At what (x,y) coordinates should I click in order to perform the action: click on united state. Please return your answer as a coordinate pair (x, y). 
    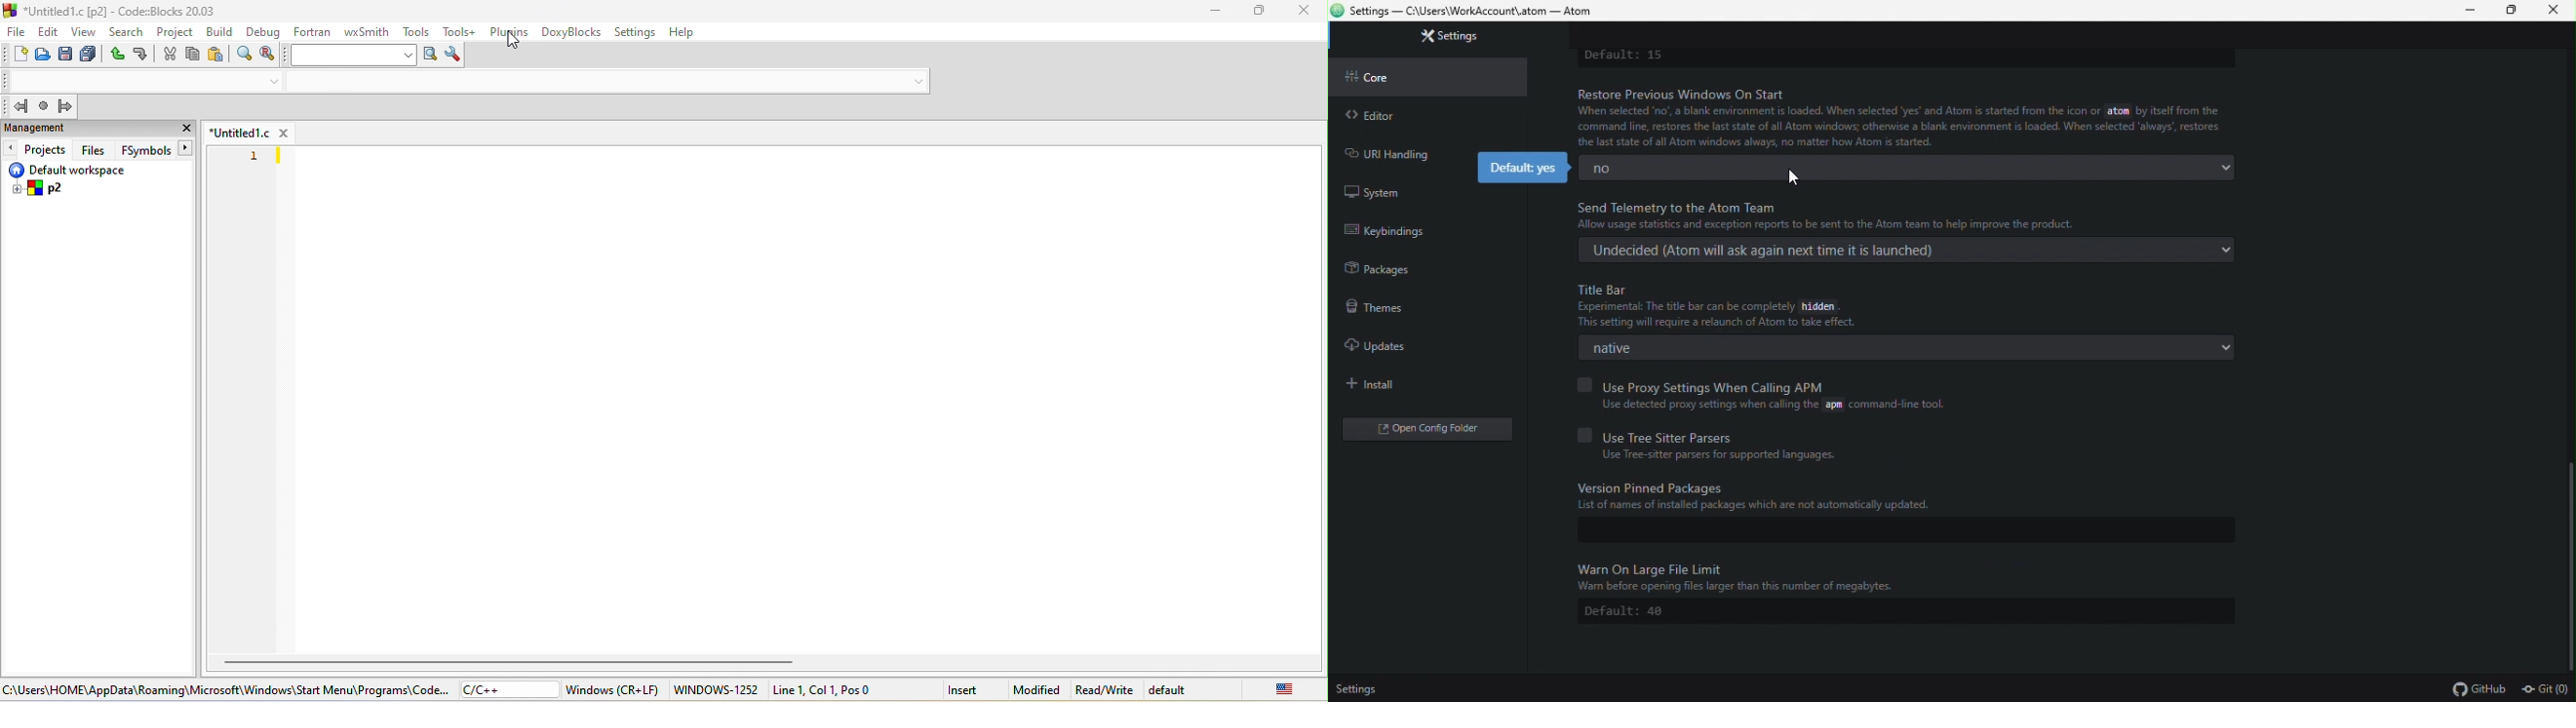
    Looking at the image, I should click on (1284, 690).